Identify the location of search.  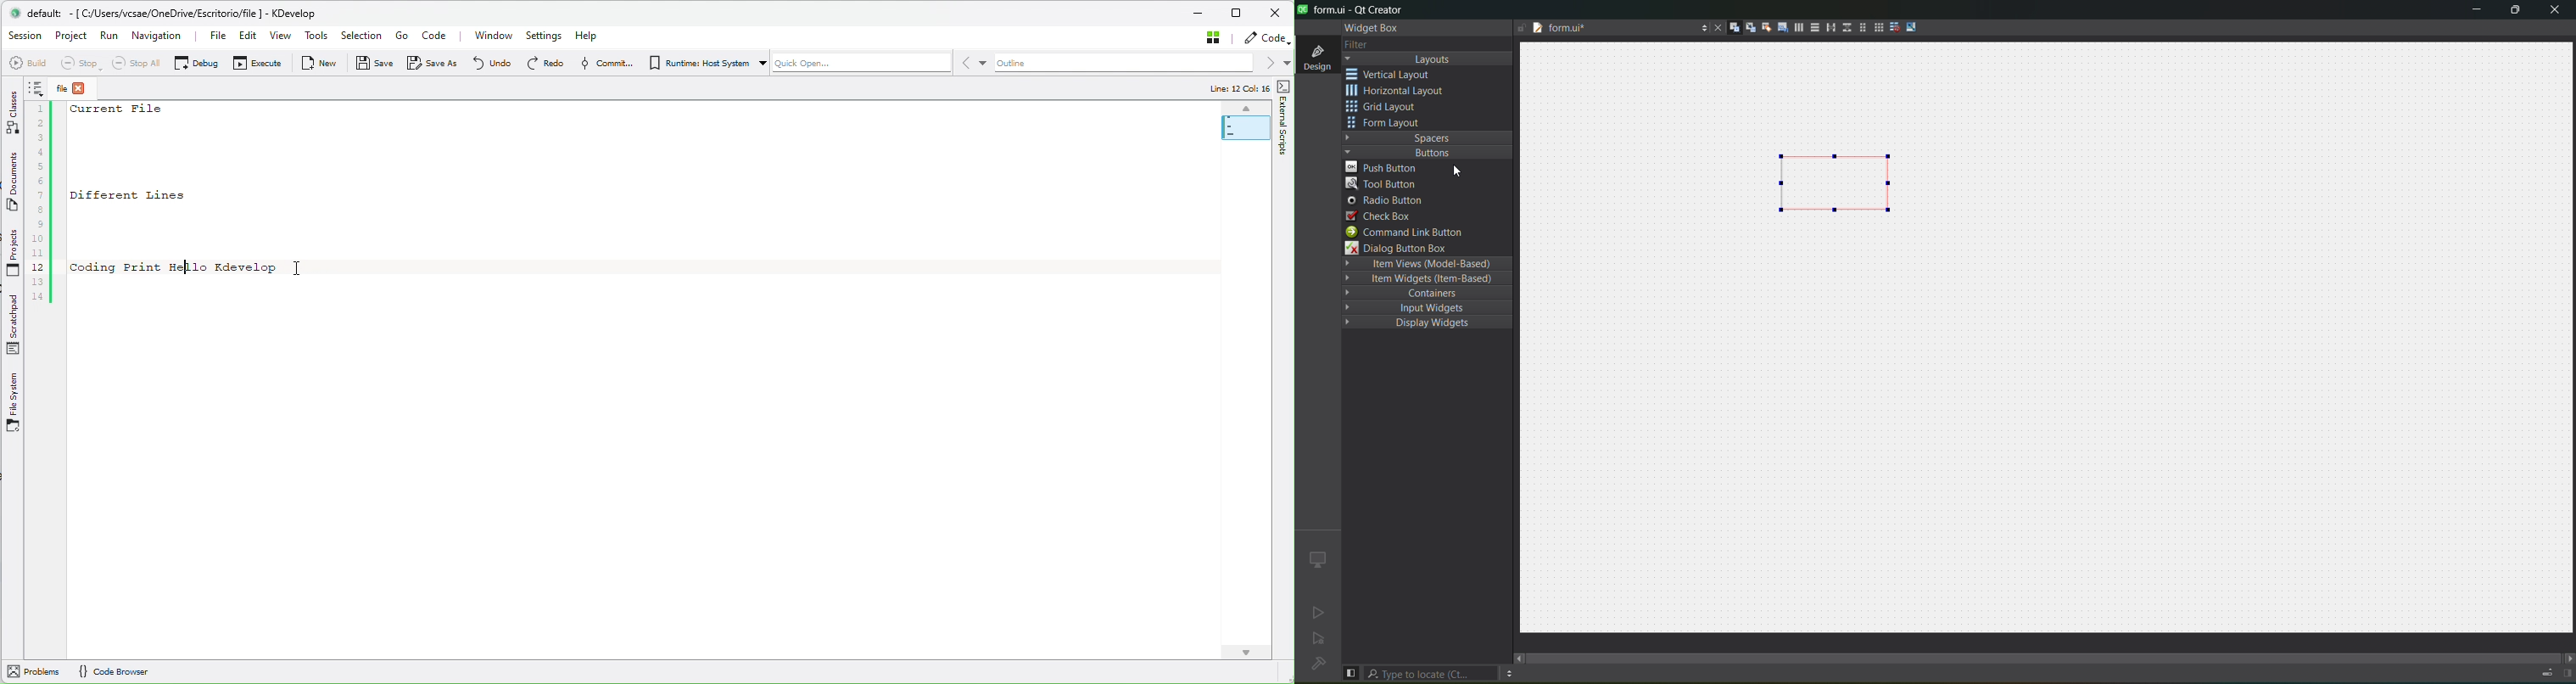
(1432, 673).